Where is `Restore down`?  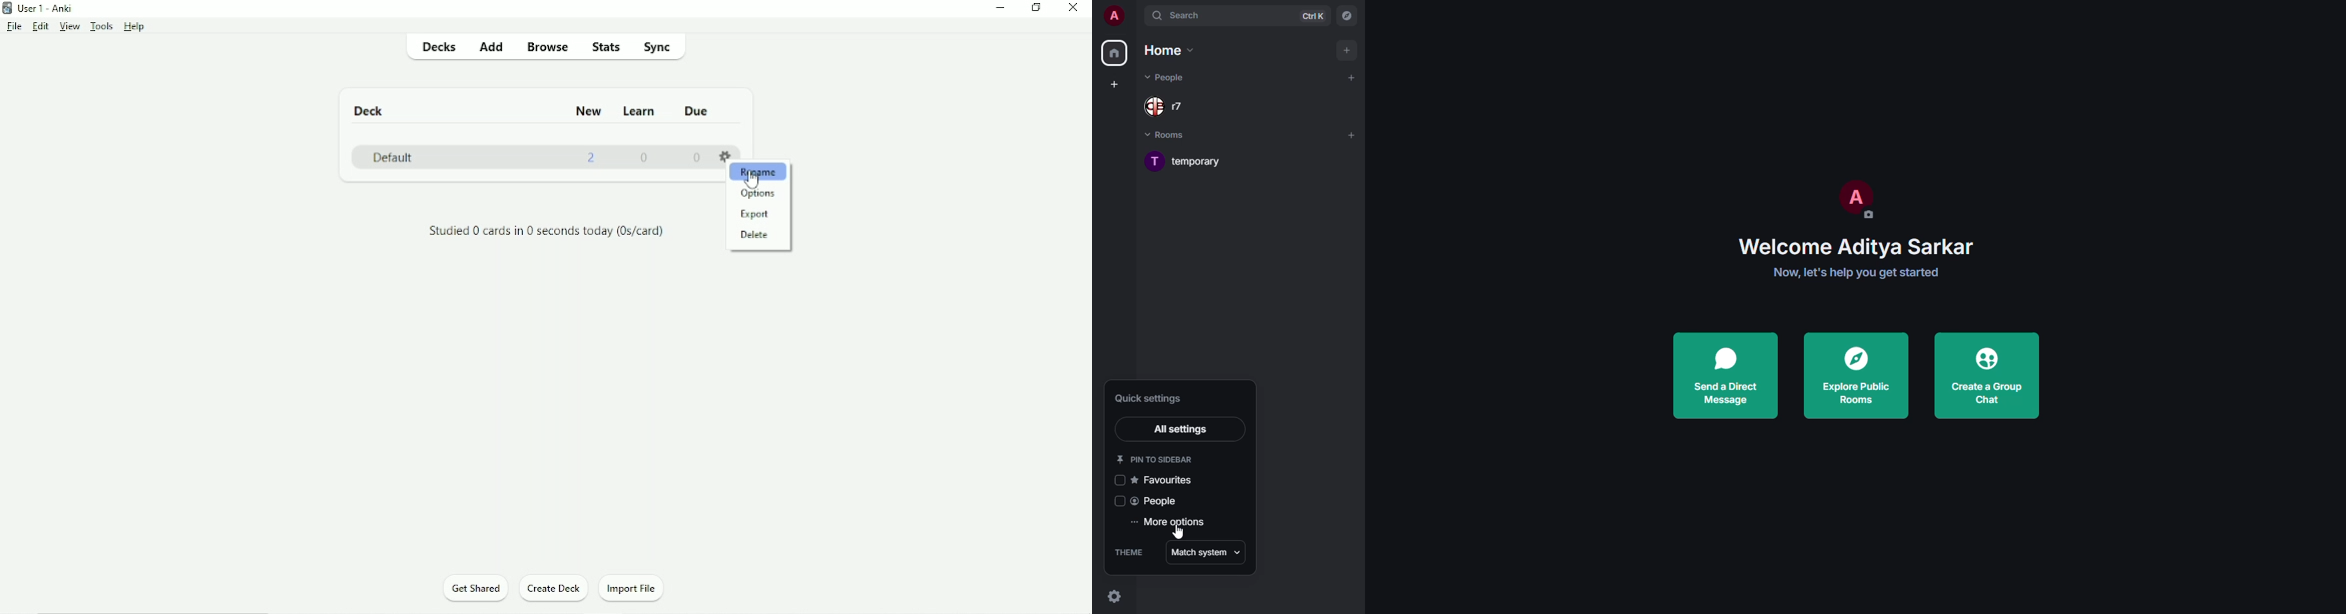 Restore down is located at coordinates (1037, 8).